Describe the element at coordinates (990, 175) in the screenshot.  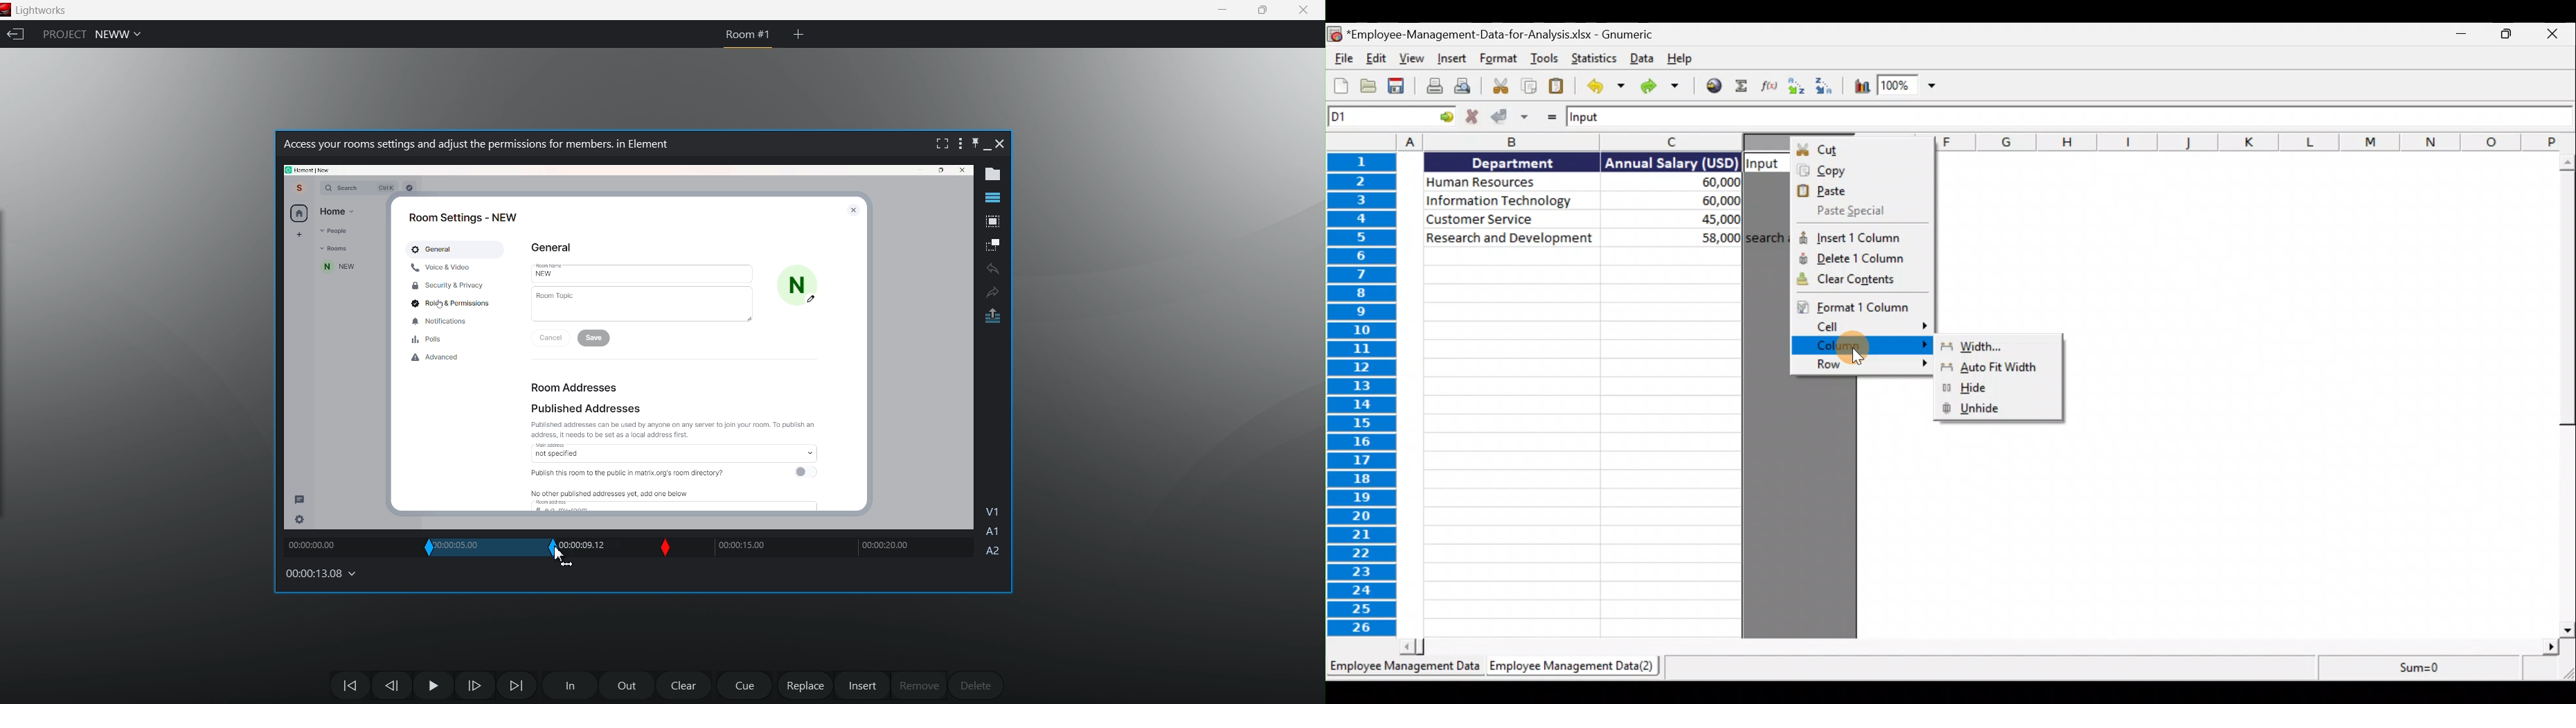
I see `show metadata` at that location.